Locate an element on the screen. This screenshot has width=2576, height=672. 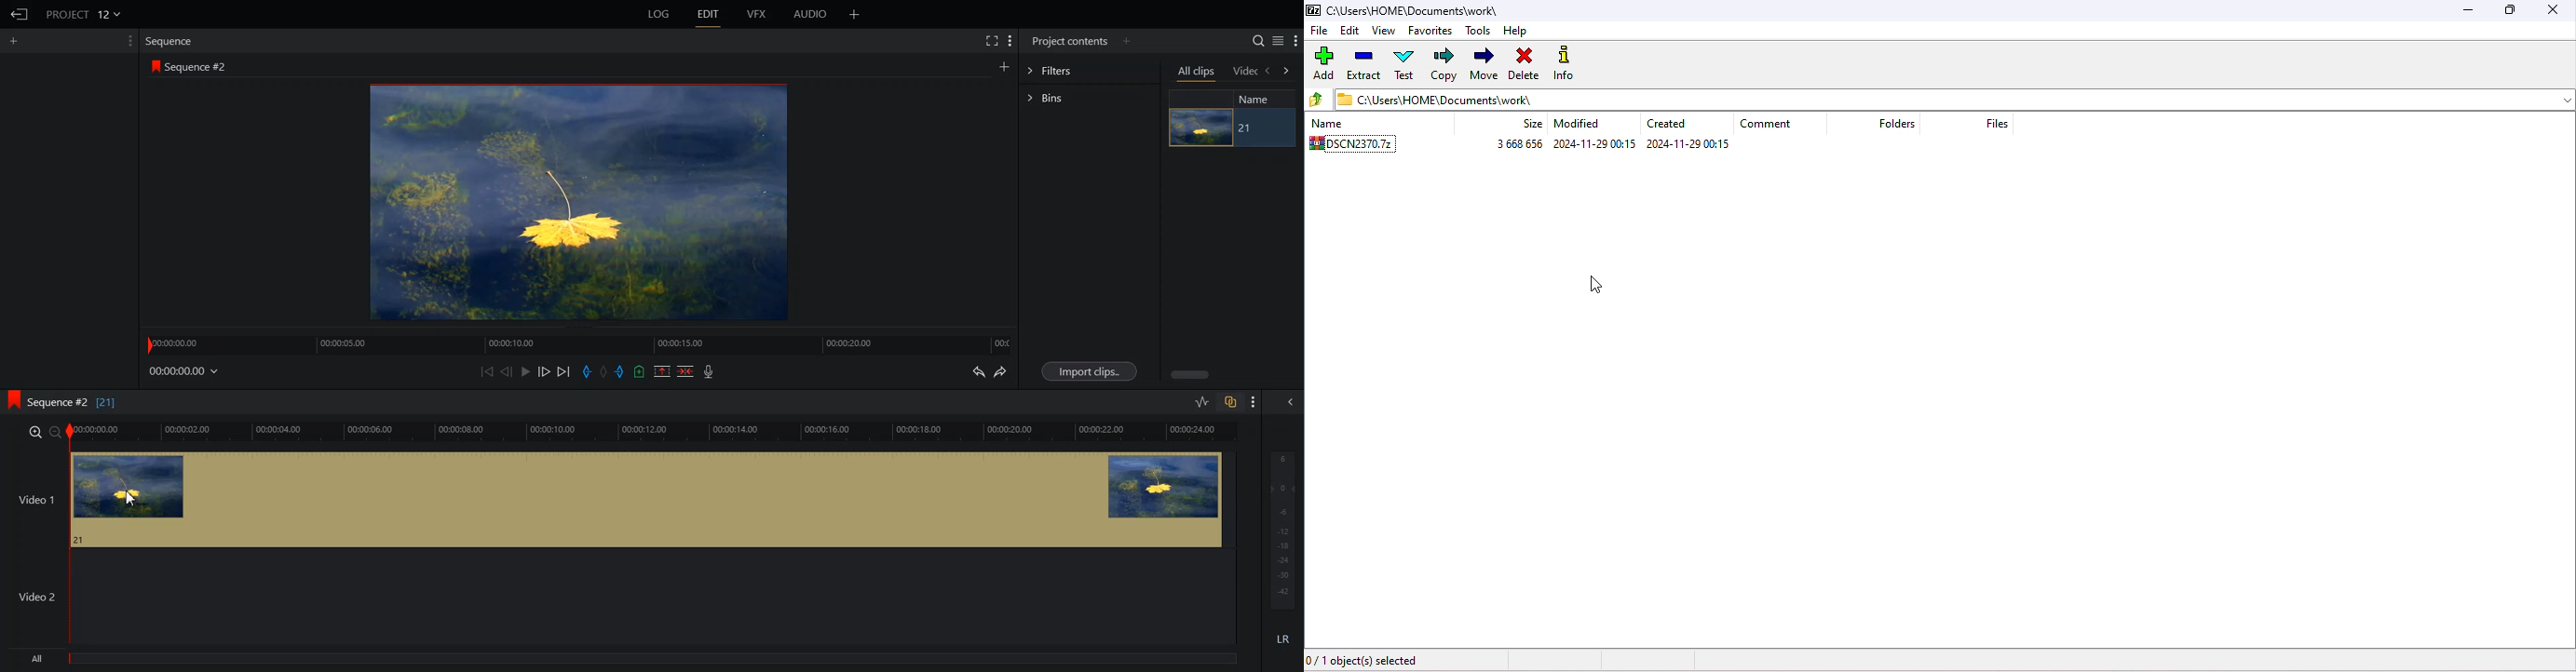
file is located at coordinates (1320, 30).